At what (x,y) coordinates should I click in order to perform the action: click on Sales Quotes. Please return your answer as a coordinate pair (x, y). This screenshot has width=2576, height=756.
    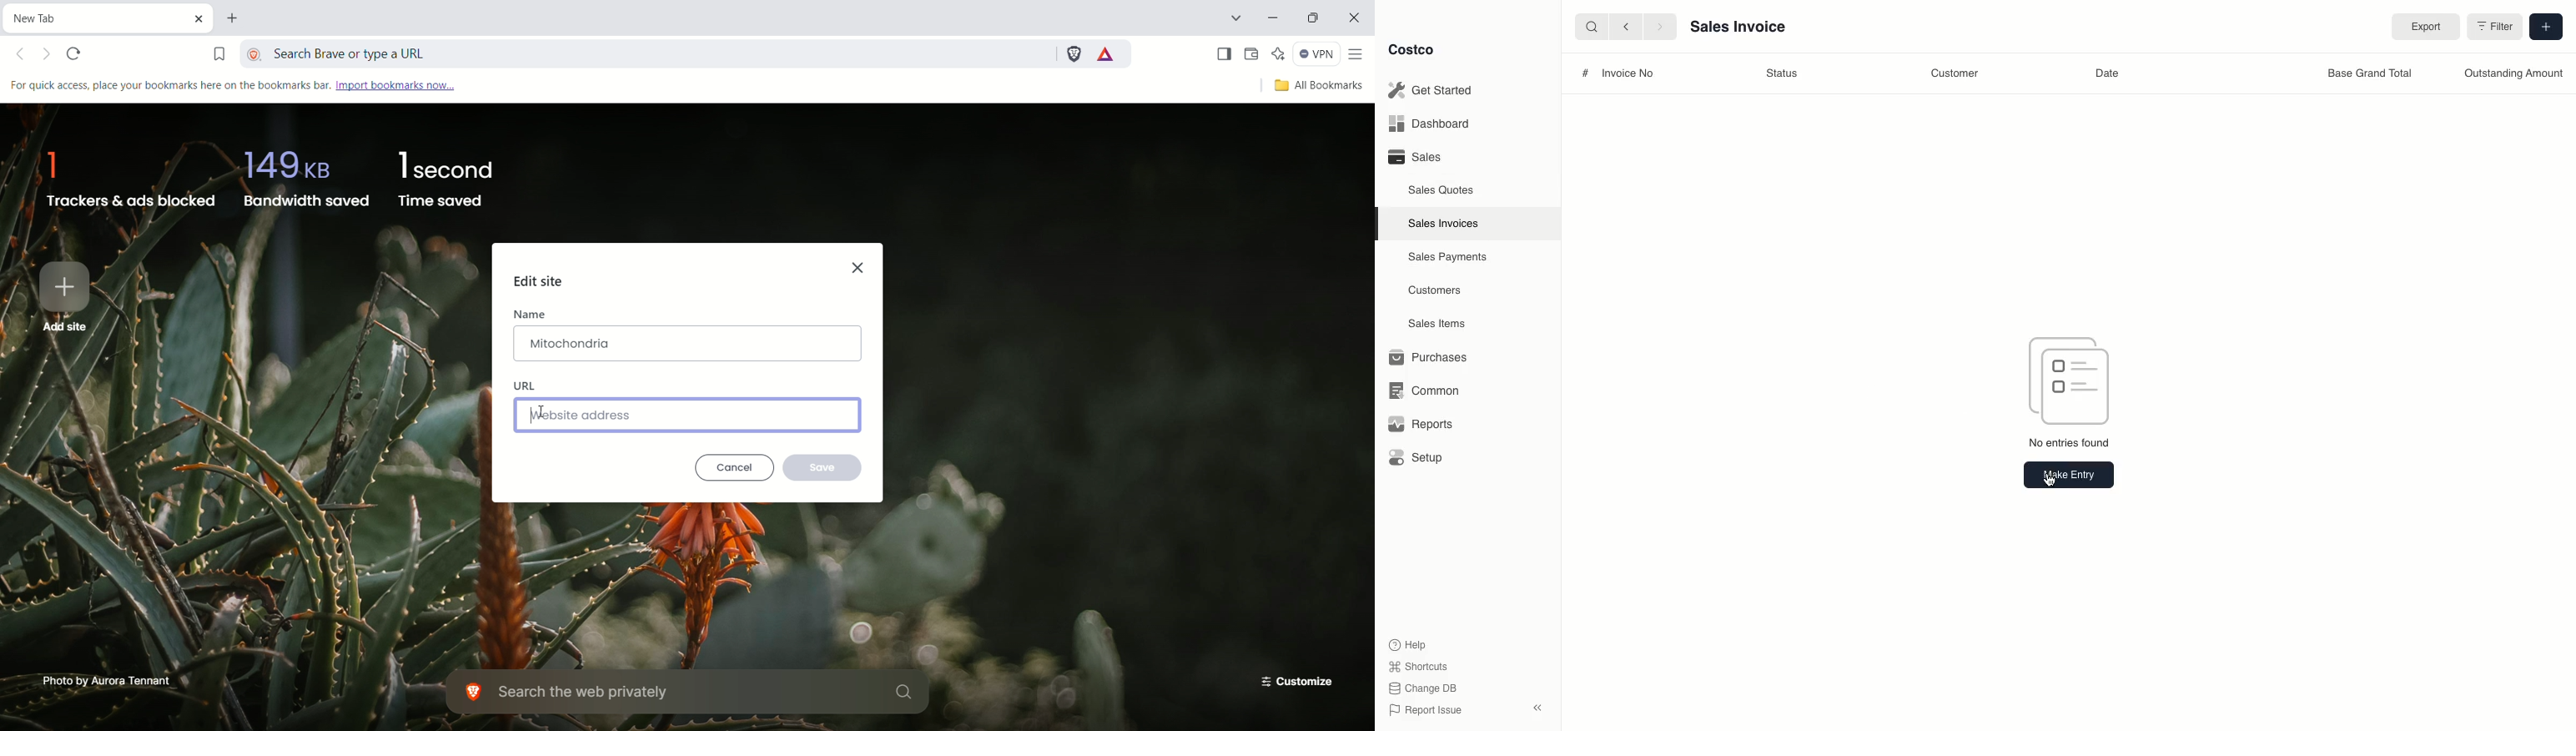
    Looking at the image, I should click on (1442, 189).